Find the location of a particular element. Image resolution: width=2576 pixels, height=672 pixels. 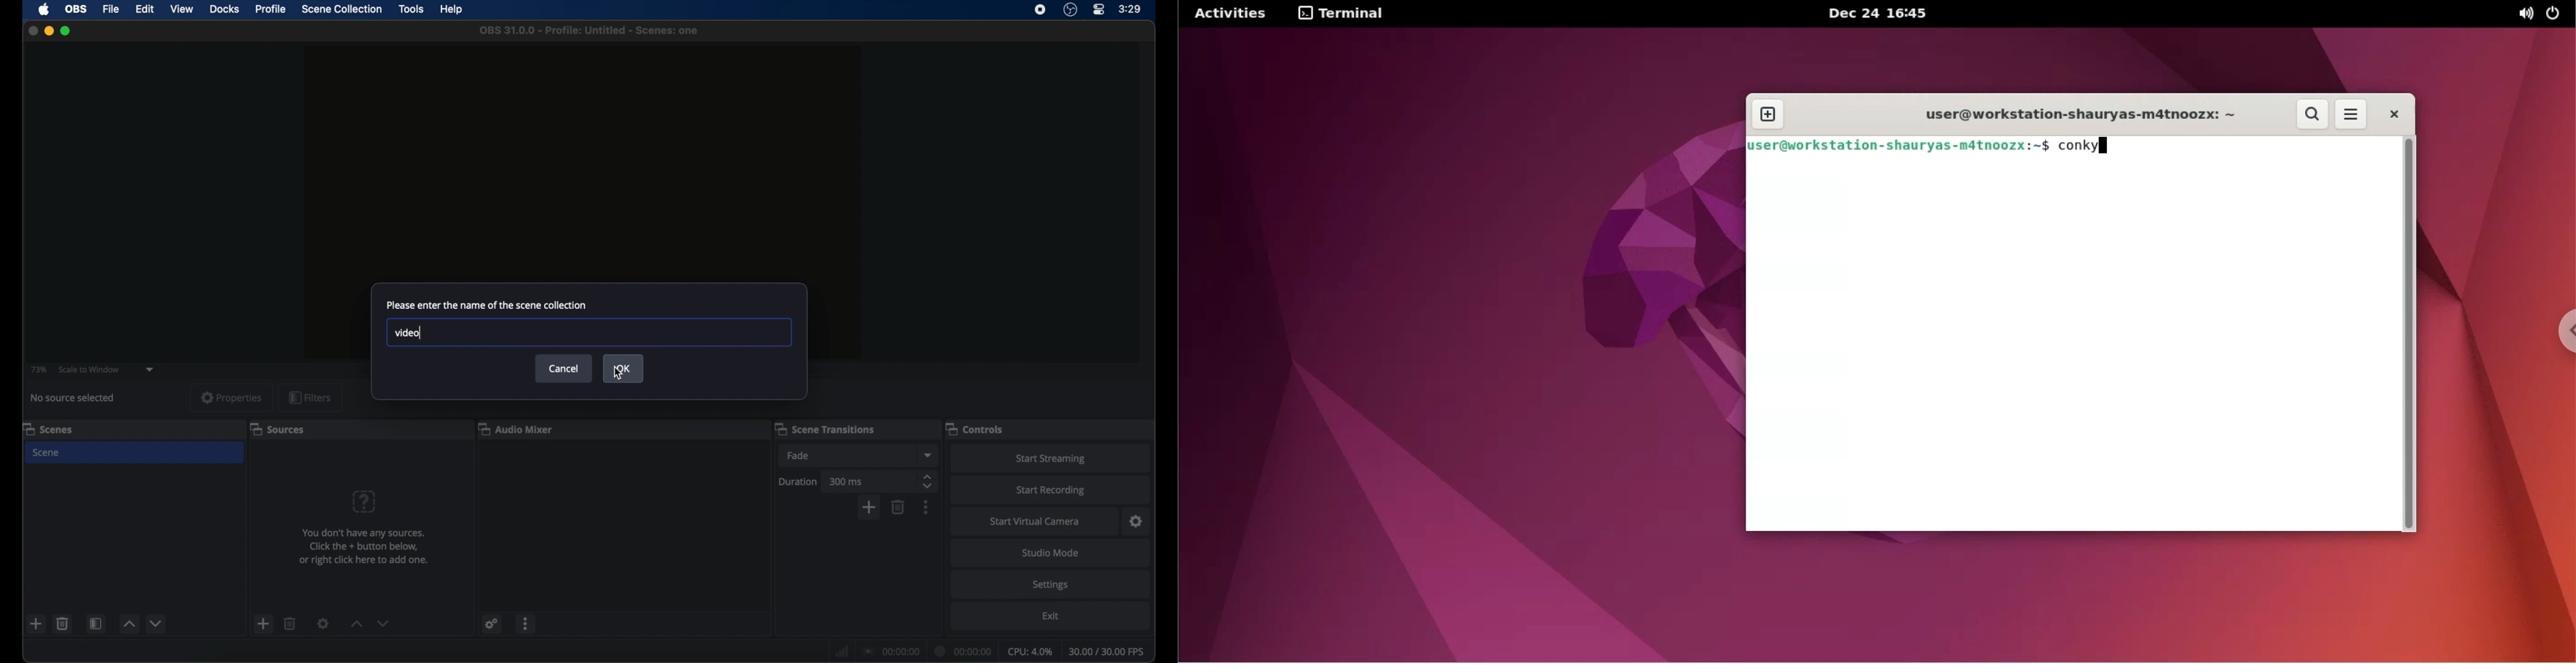

search  is located at coordinates (2315, 114).